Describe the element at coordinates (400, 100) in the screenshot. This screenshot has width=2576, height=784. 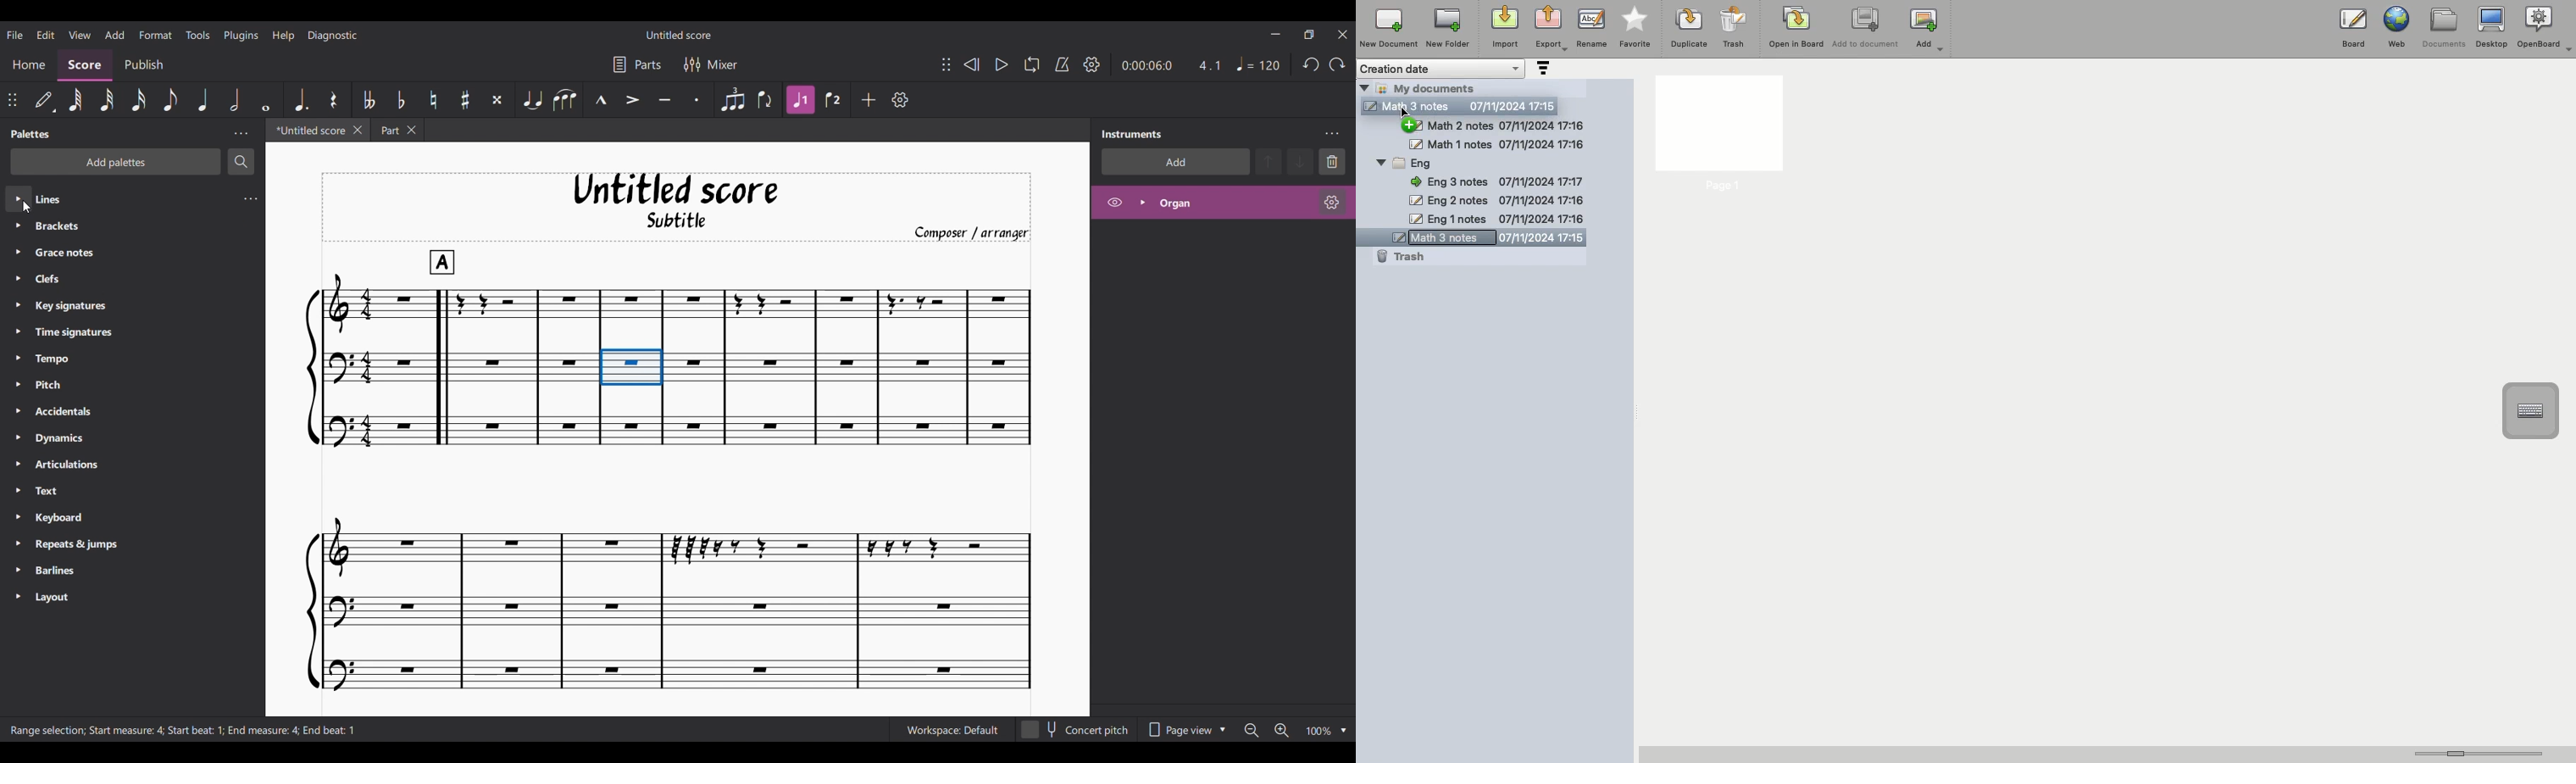
I see `Toggle flat` at that location.